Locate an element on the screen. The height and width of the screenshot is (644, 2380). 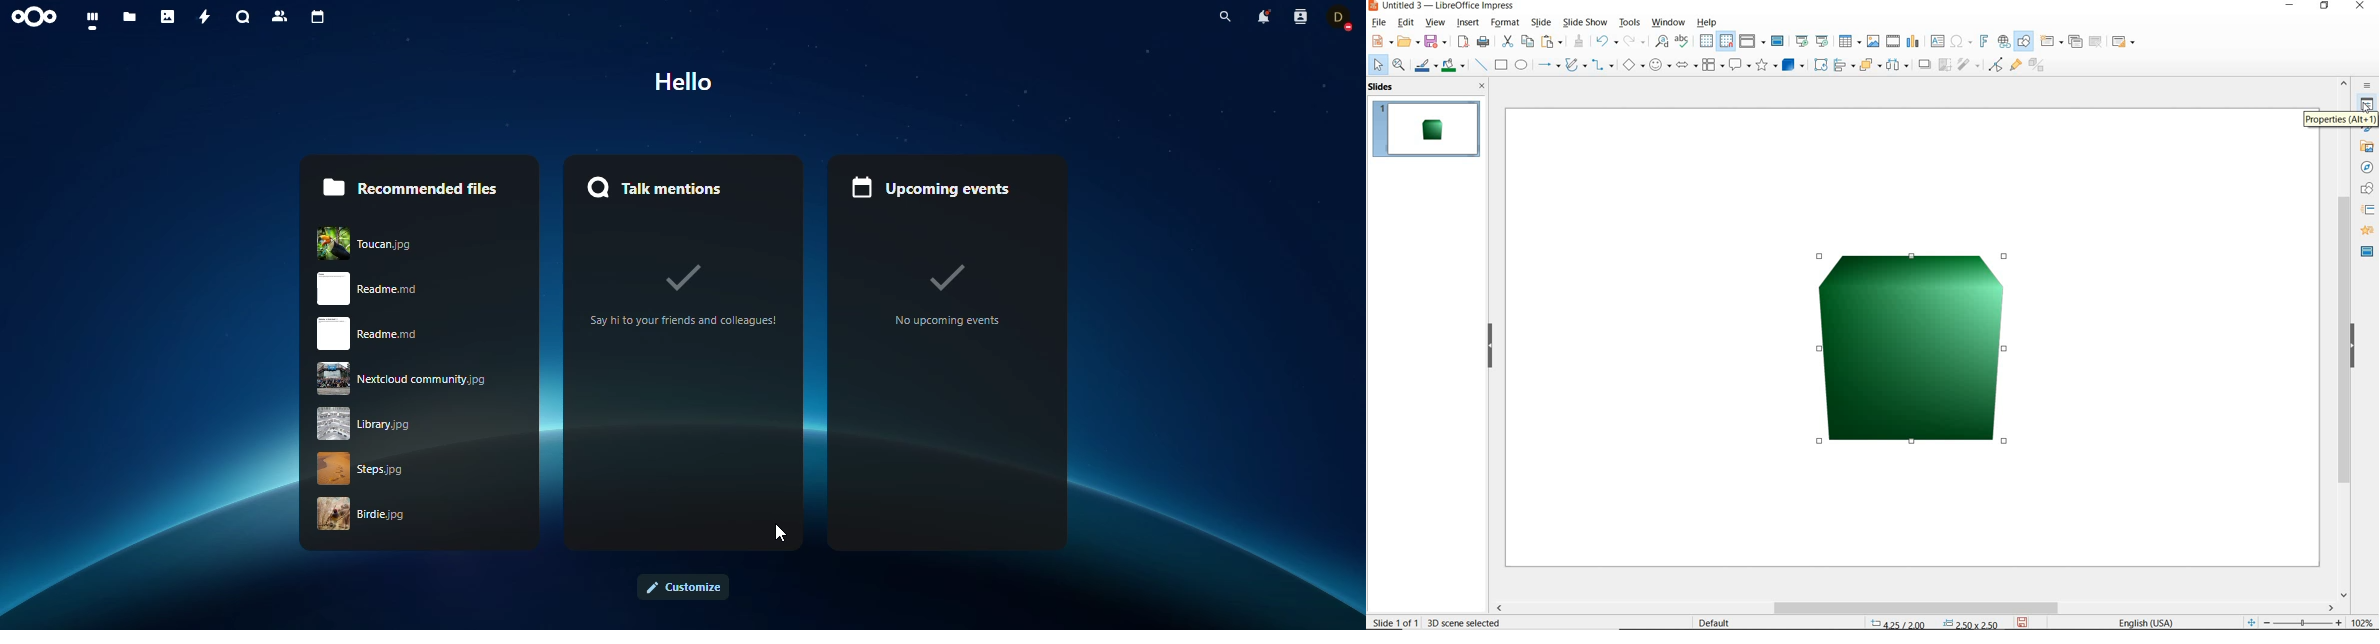
display grid is located at coordinates (1706, 42).